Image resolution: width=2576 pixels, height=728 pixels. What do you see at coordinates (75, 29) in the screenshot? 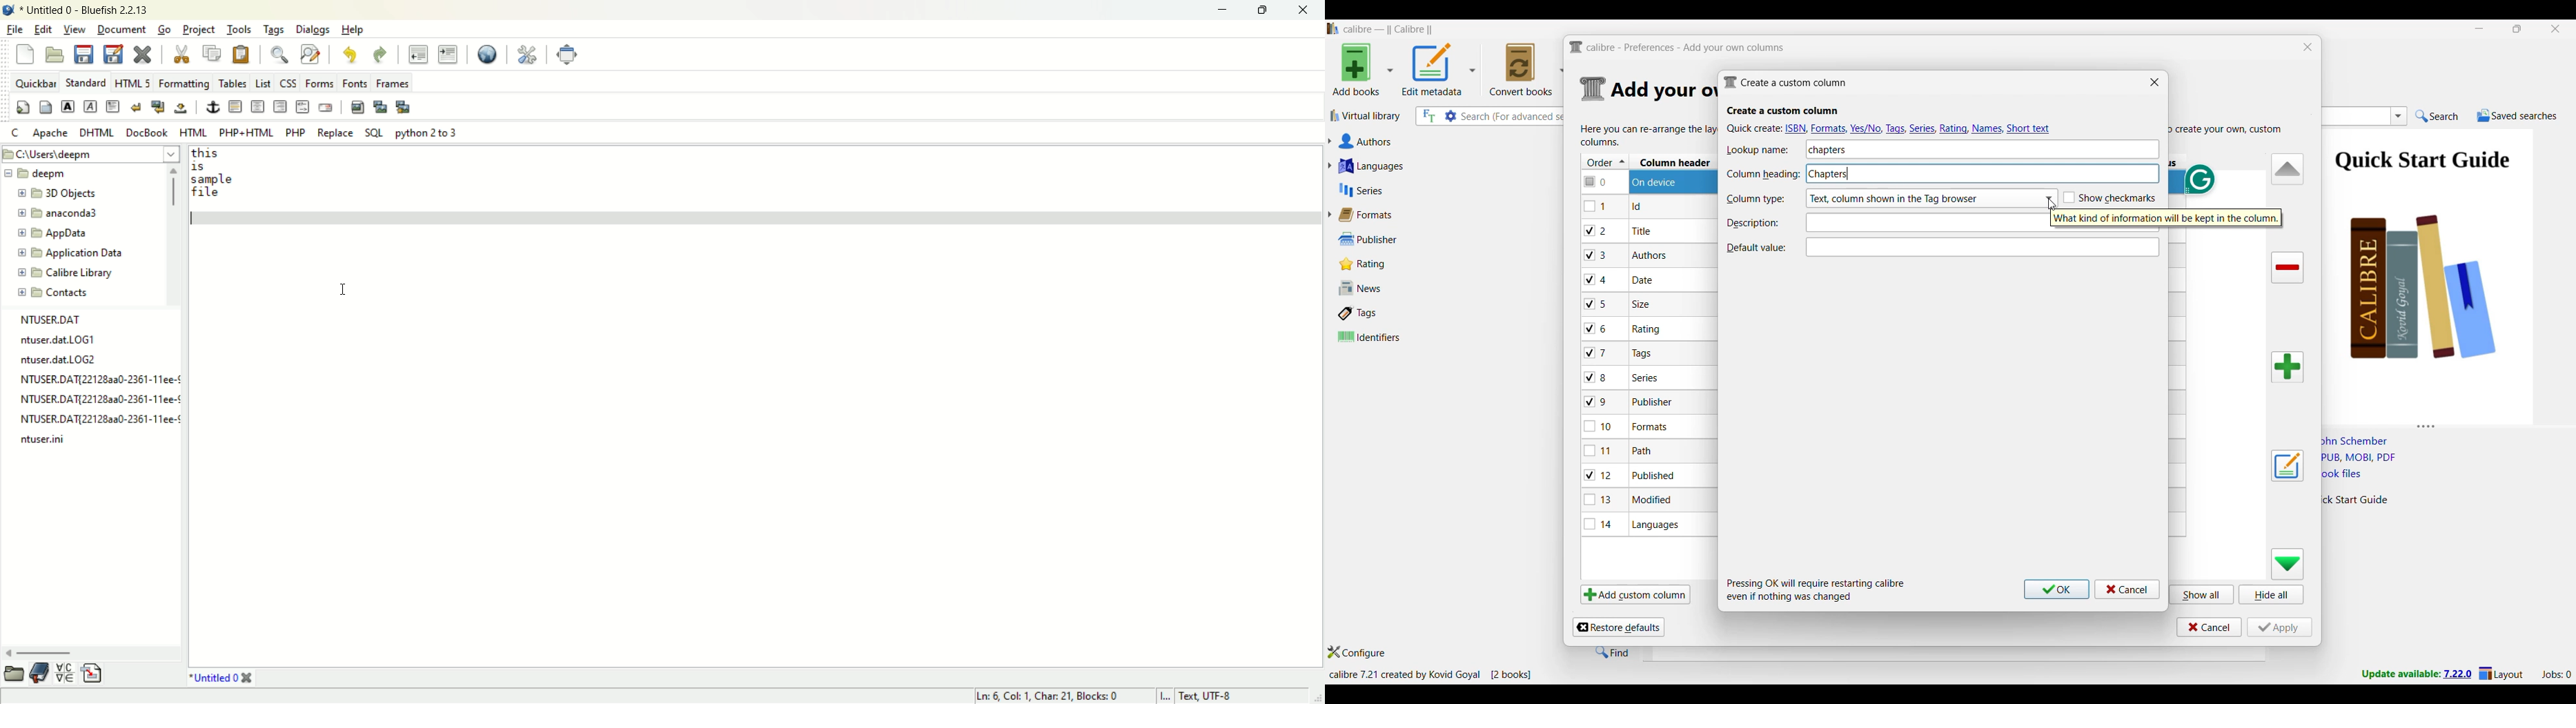
I see `view` at bounding box center [75, 29].